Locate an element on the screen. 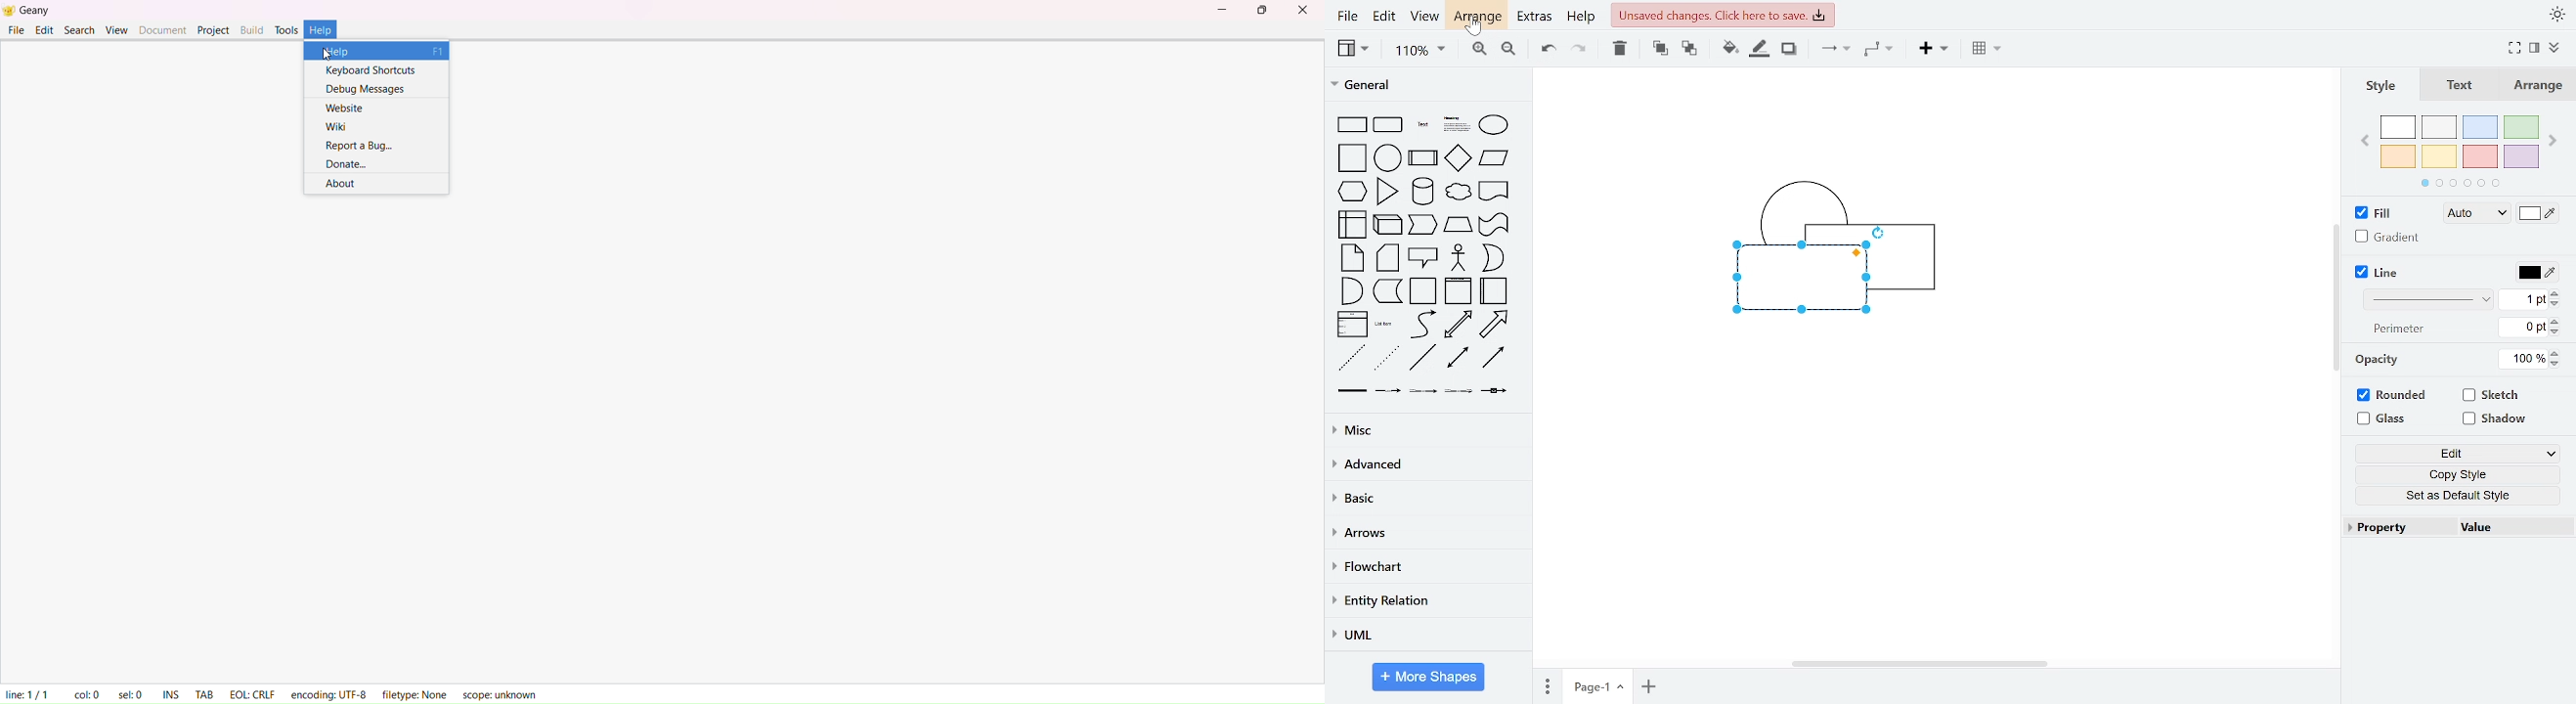  current page is located at coordinates (1596, 684).